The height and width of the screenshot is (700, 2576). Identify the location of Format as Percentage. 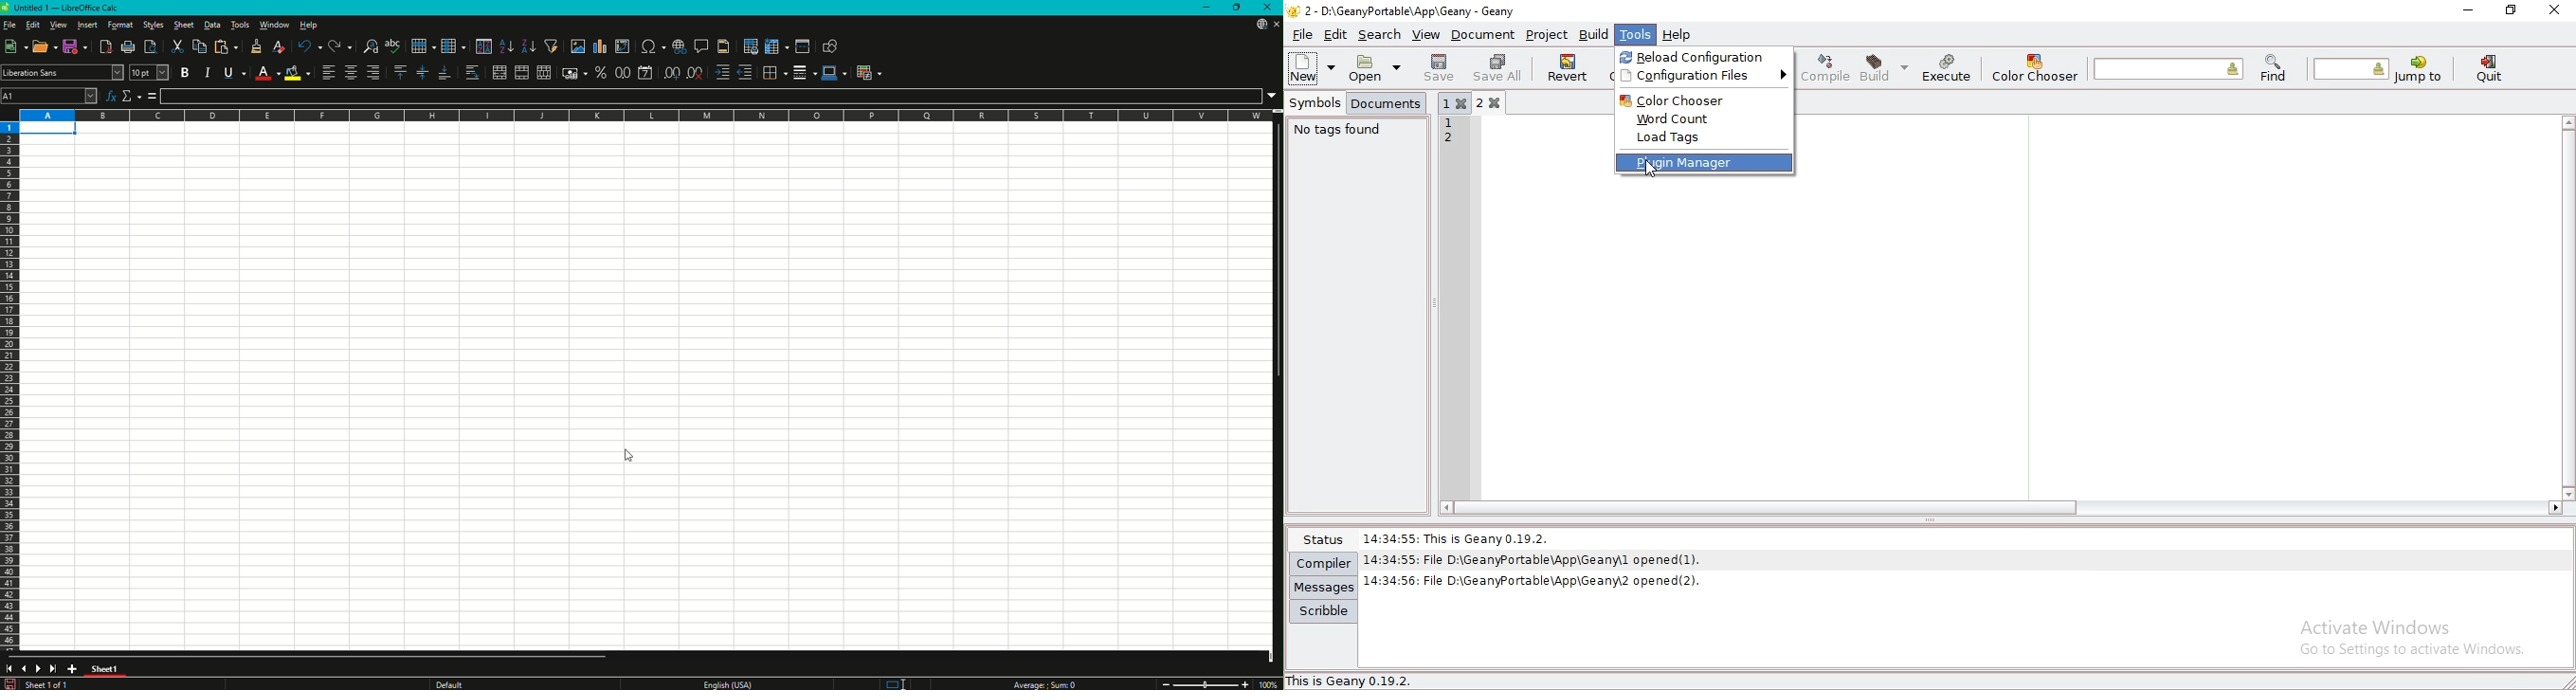
(601, 72).